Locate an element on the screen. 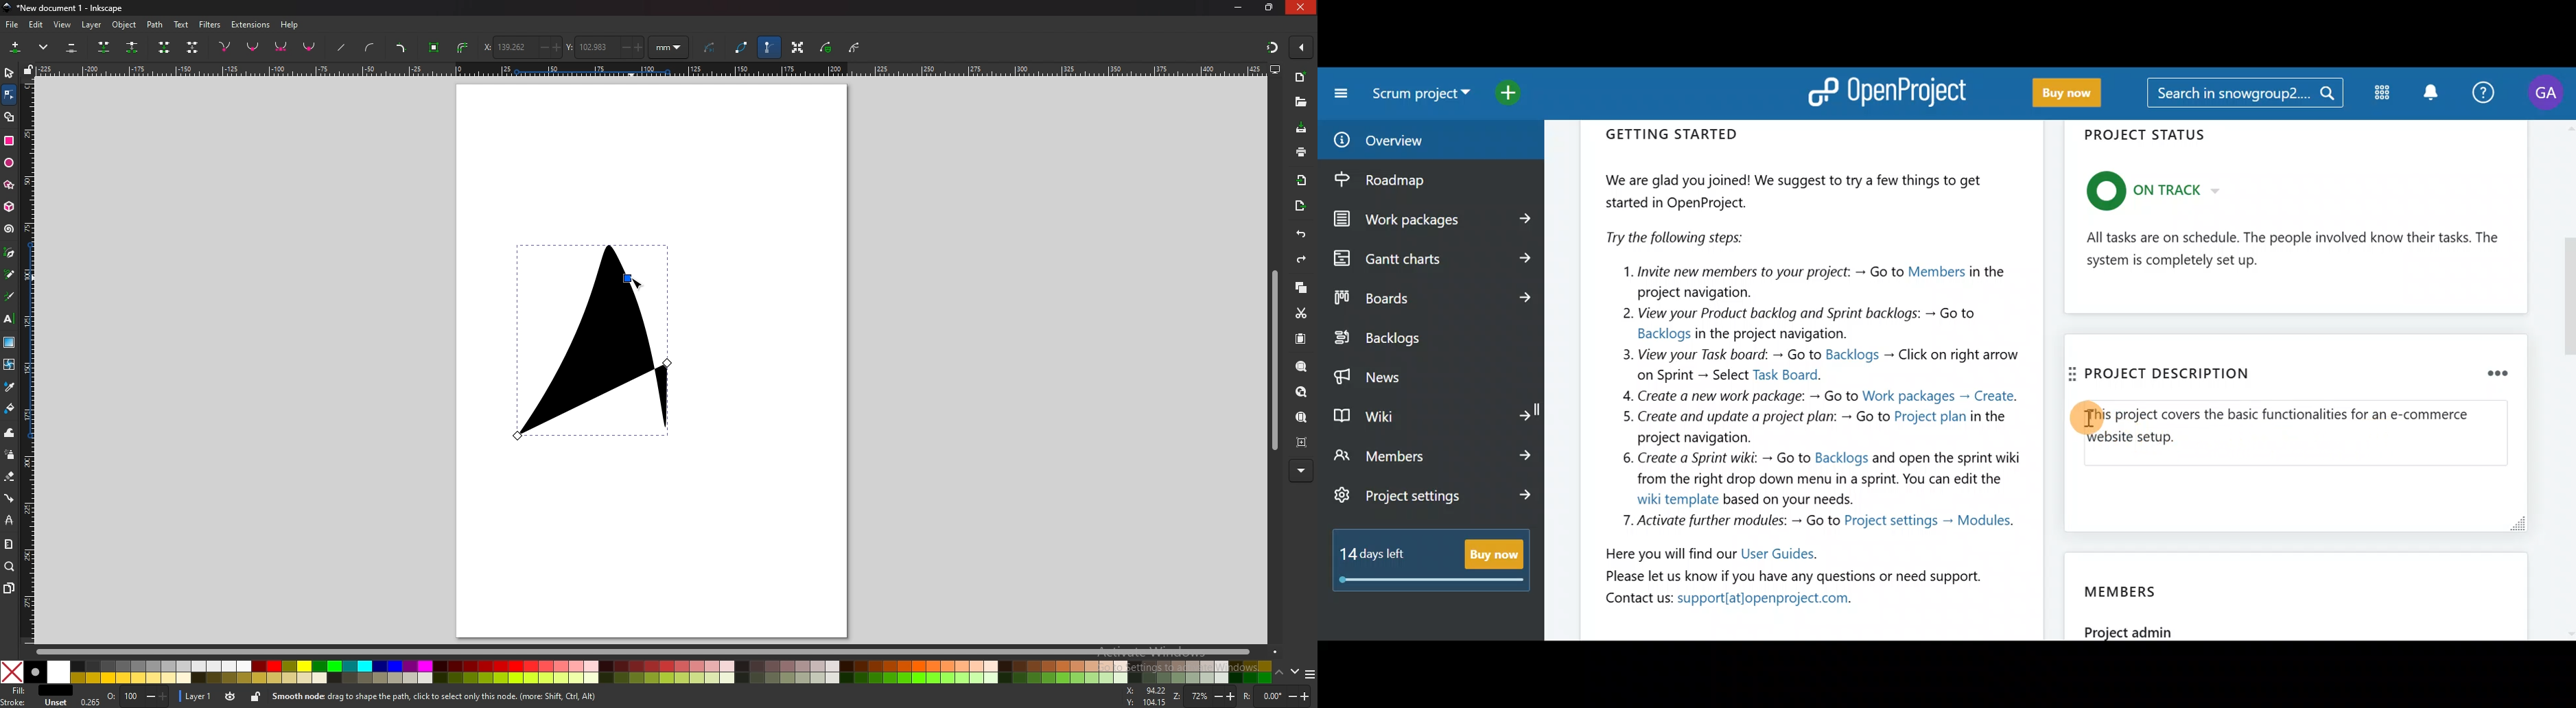  eraser is located at coordinates (10, 477).